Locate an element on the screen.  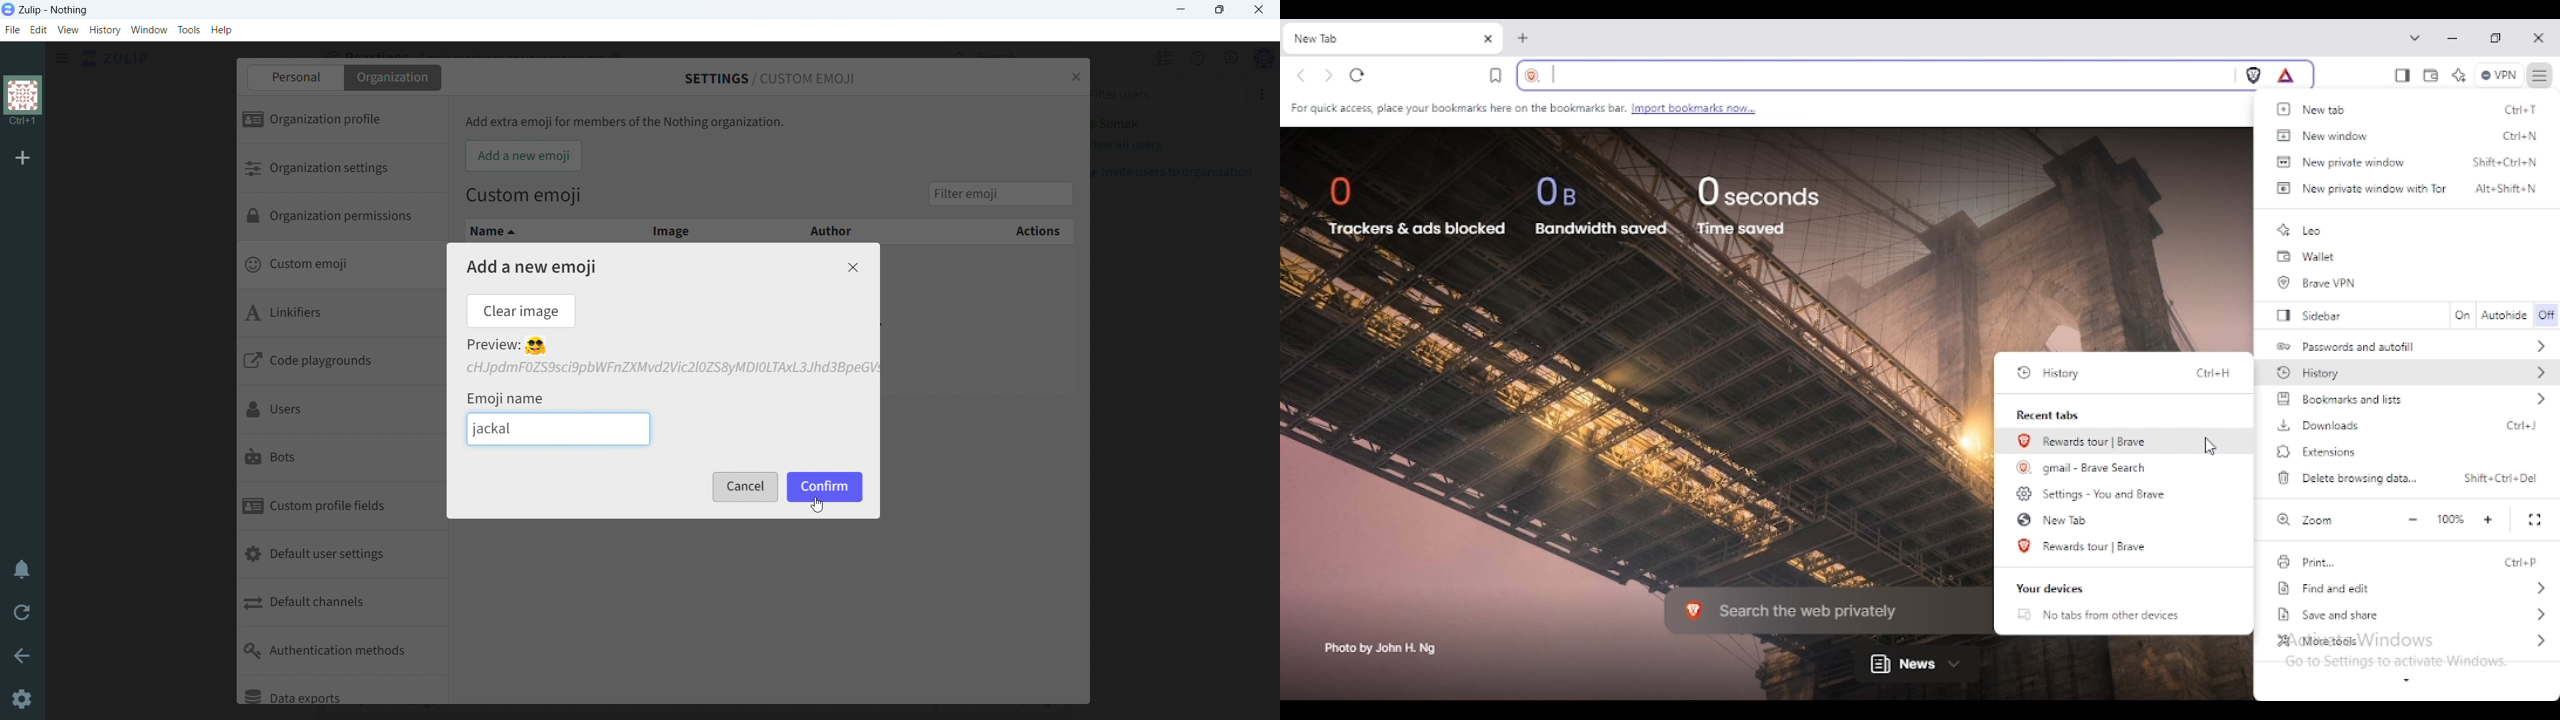
Add extra emoji for members of the Nothing organization. is located at coordinates (625, 122).